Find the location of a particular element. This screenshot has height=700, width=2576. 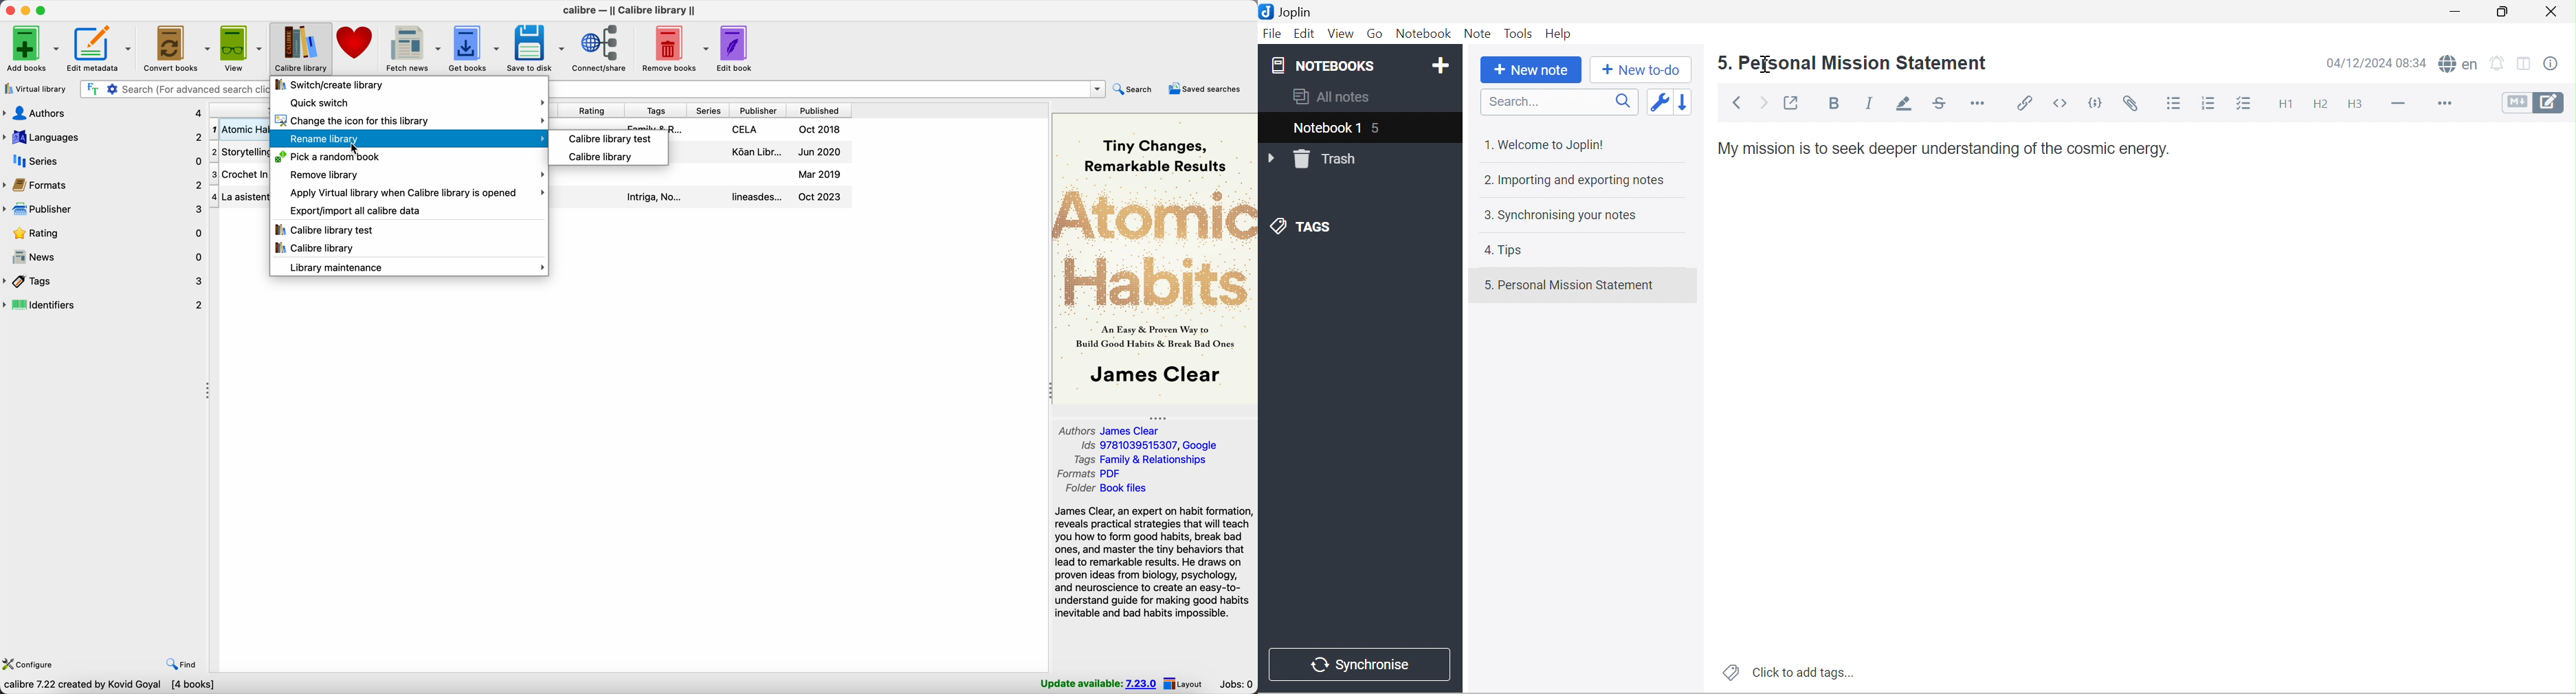

Heading 2 is located at coordinates (2322, 104).